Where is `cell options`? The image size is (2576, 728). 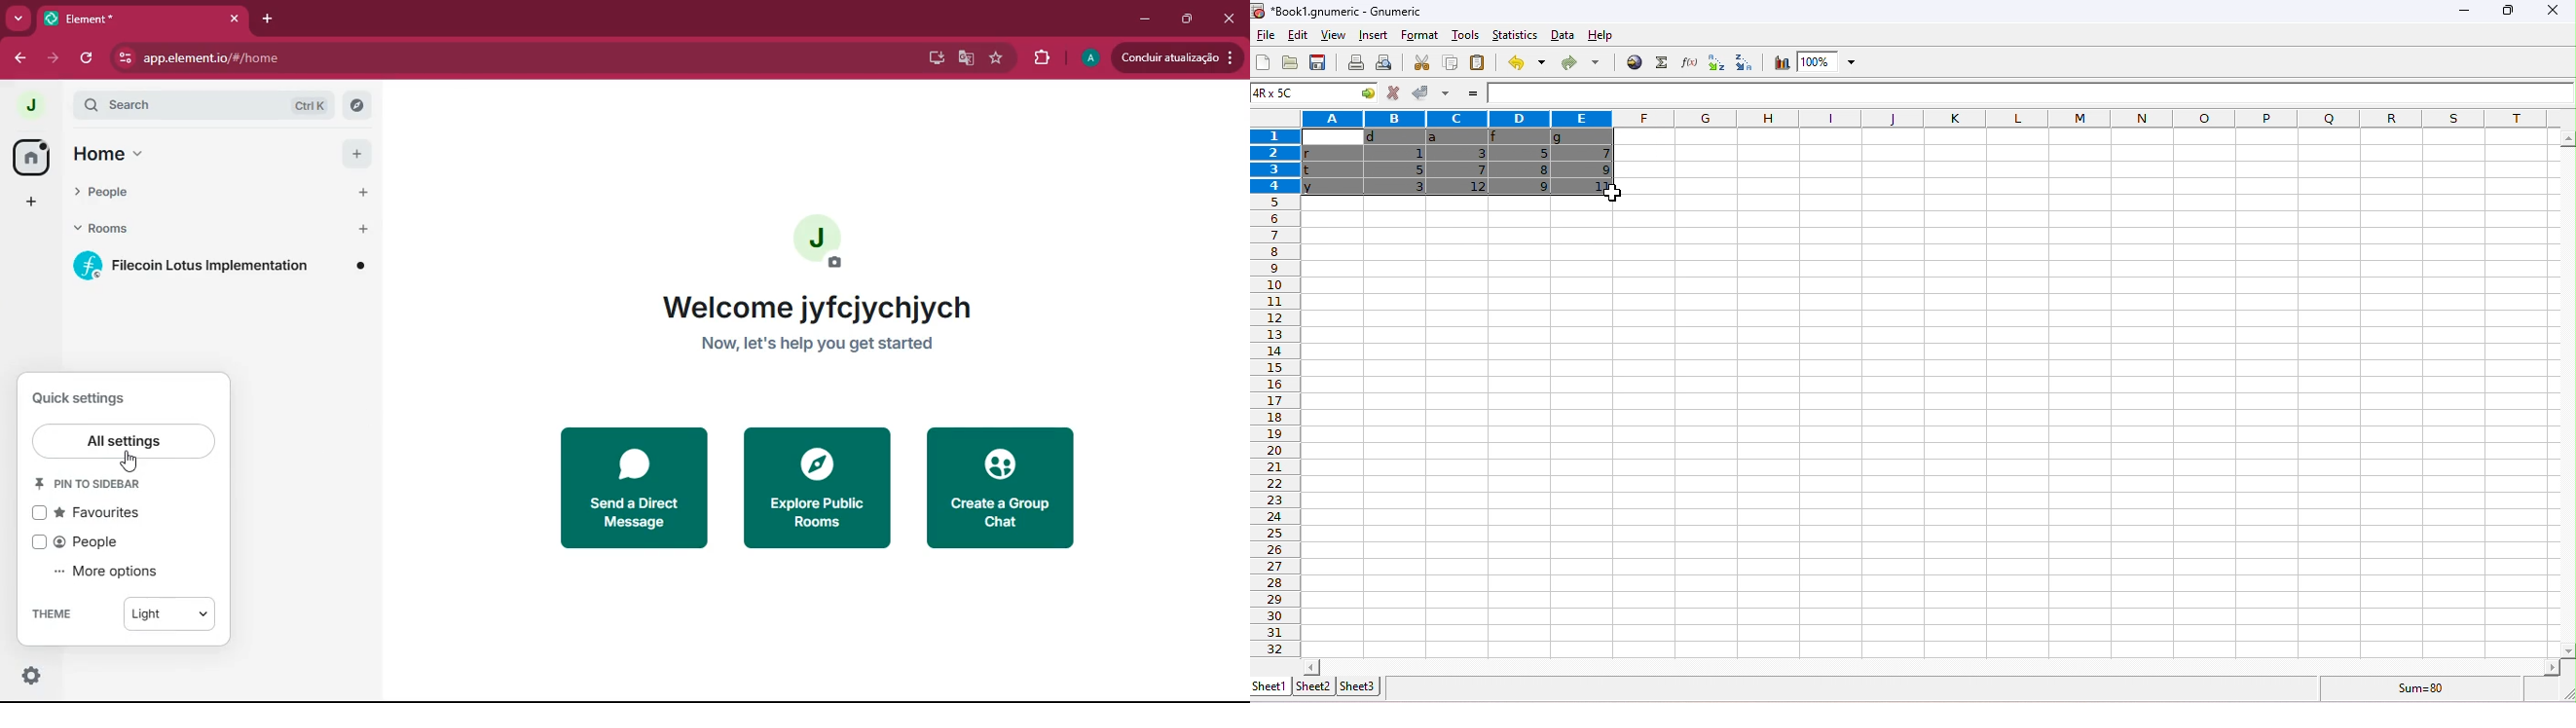
cell options is located at coordinates (1364, 93).